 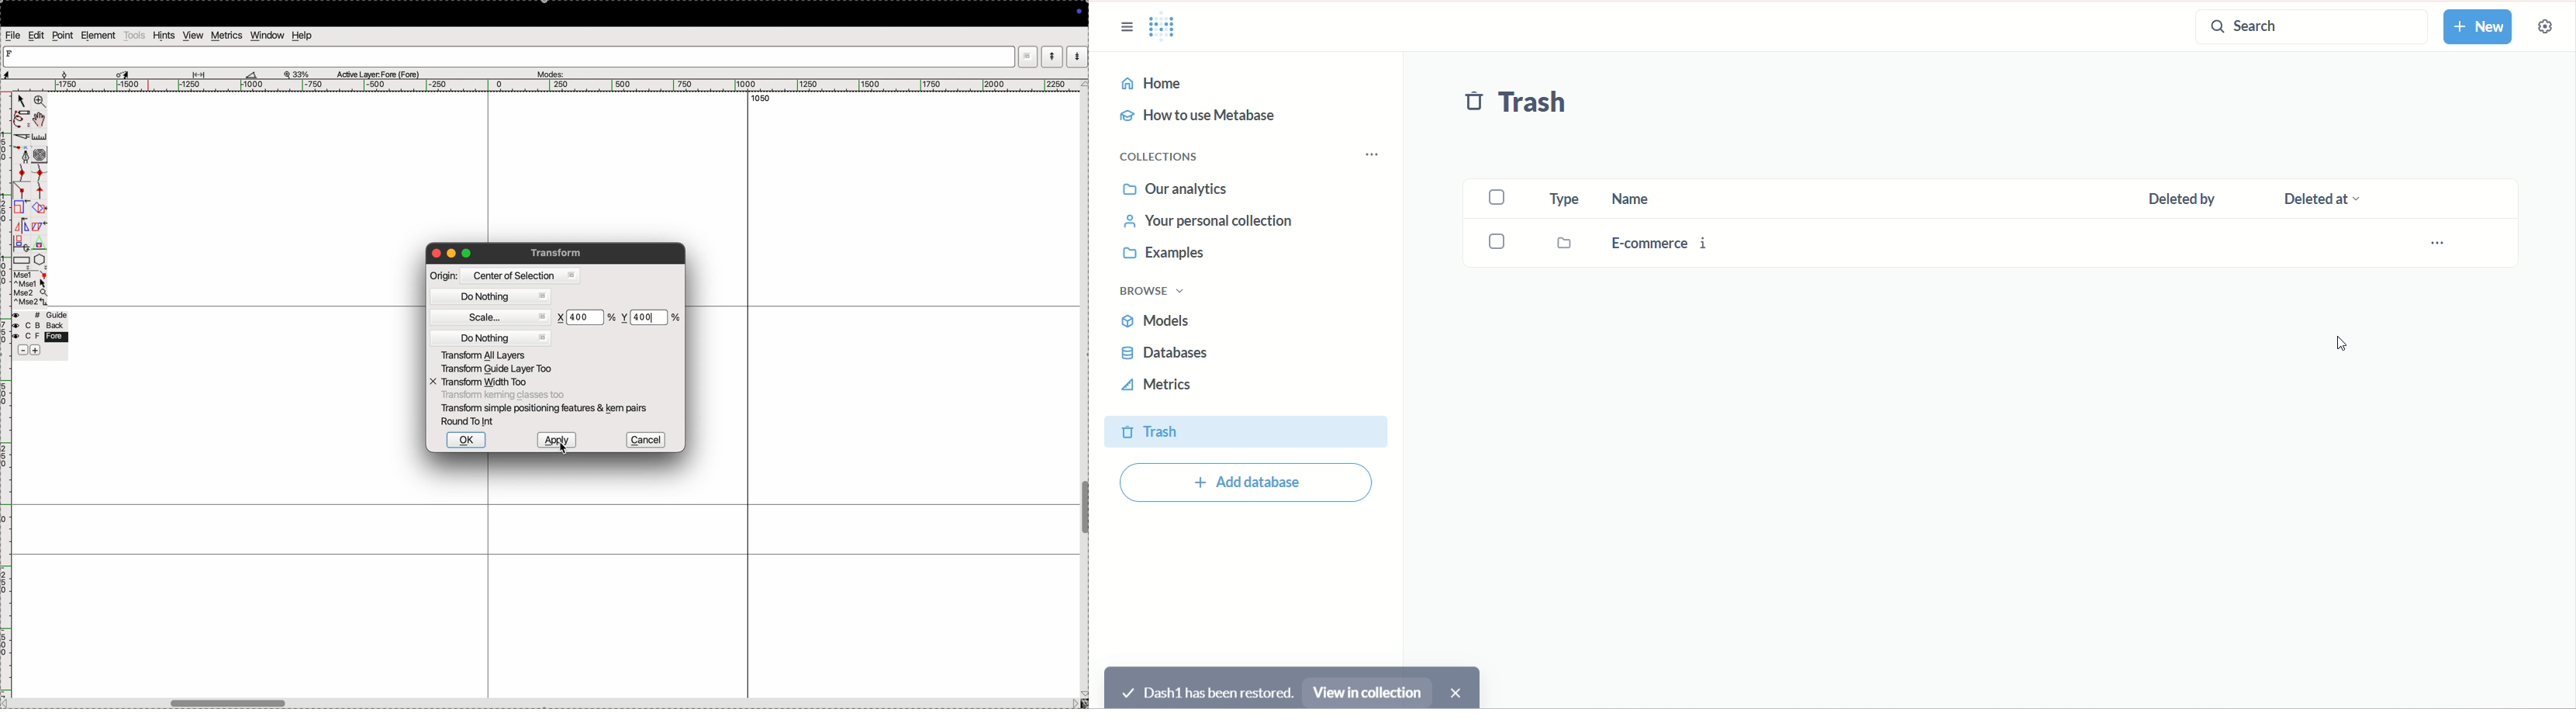 I want to click on deleted by, so click(x=2191, y=198).